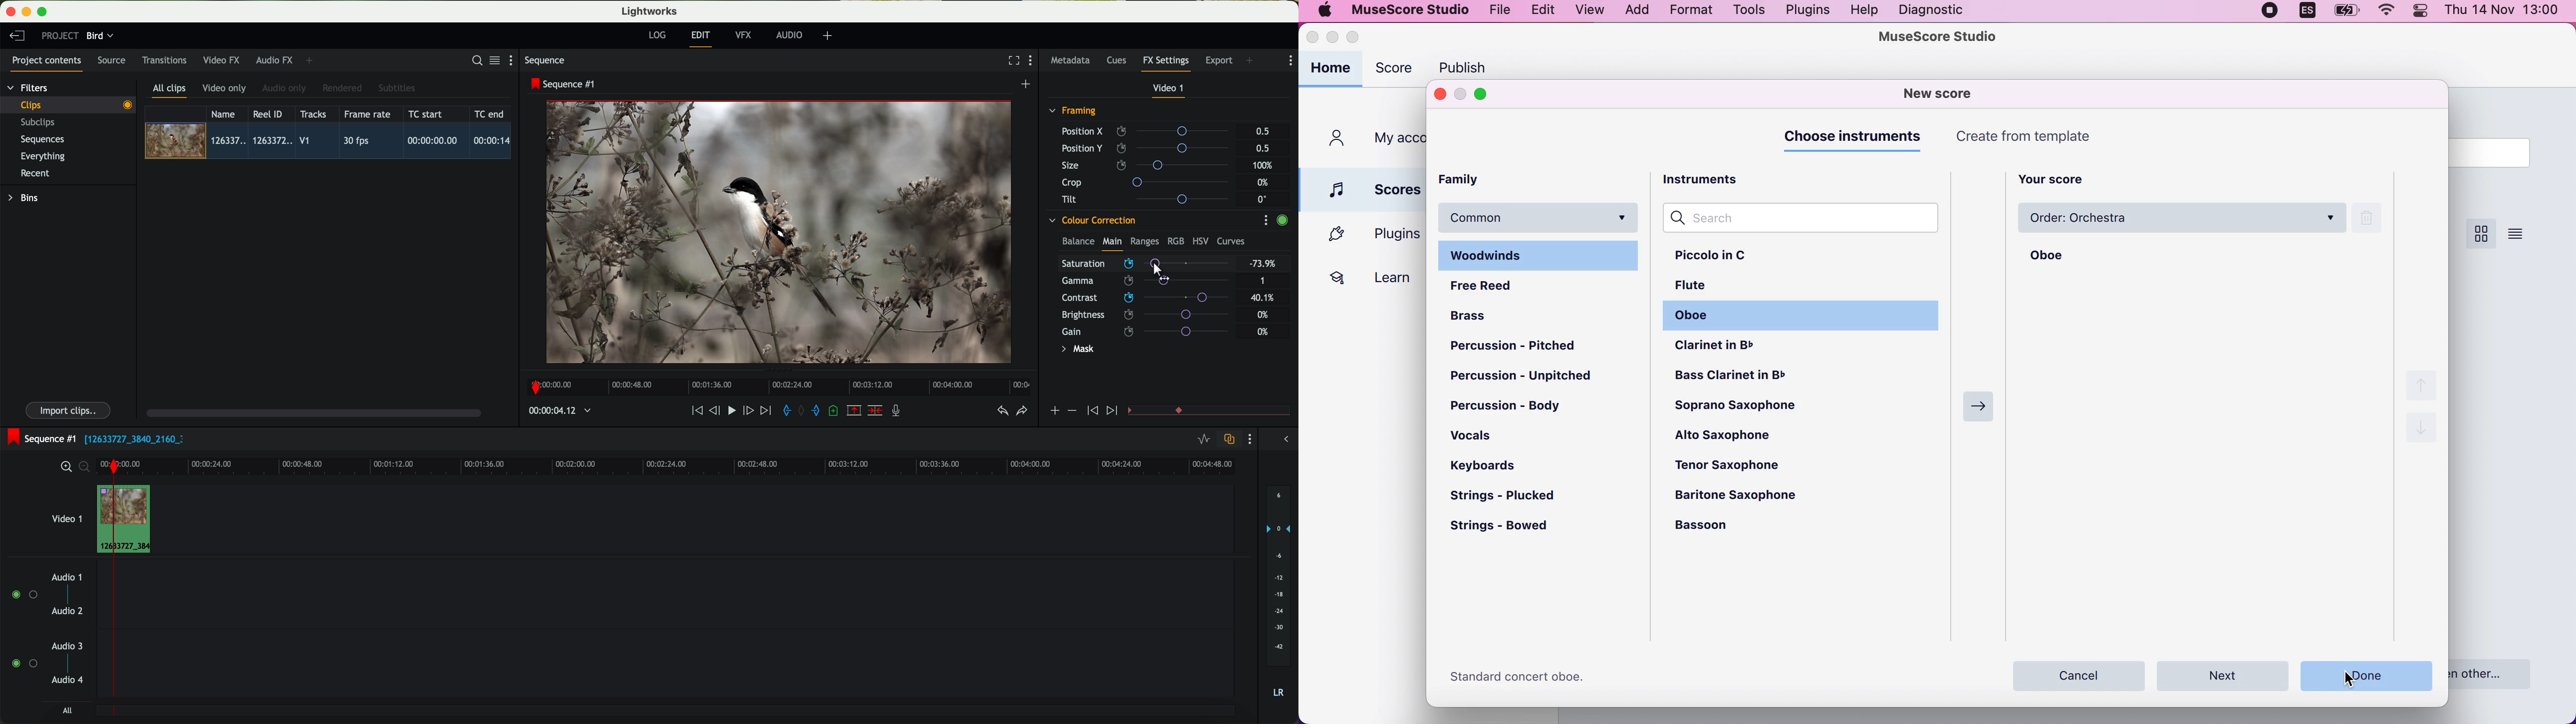 The height and width of the screenshot is (728, 2576). What do you see at coordinates (312, 114) in the screenshot?
I see `tracks` at bounding box center [312, 114].